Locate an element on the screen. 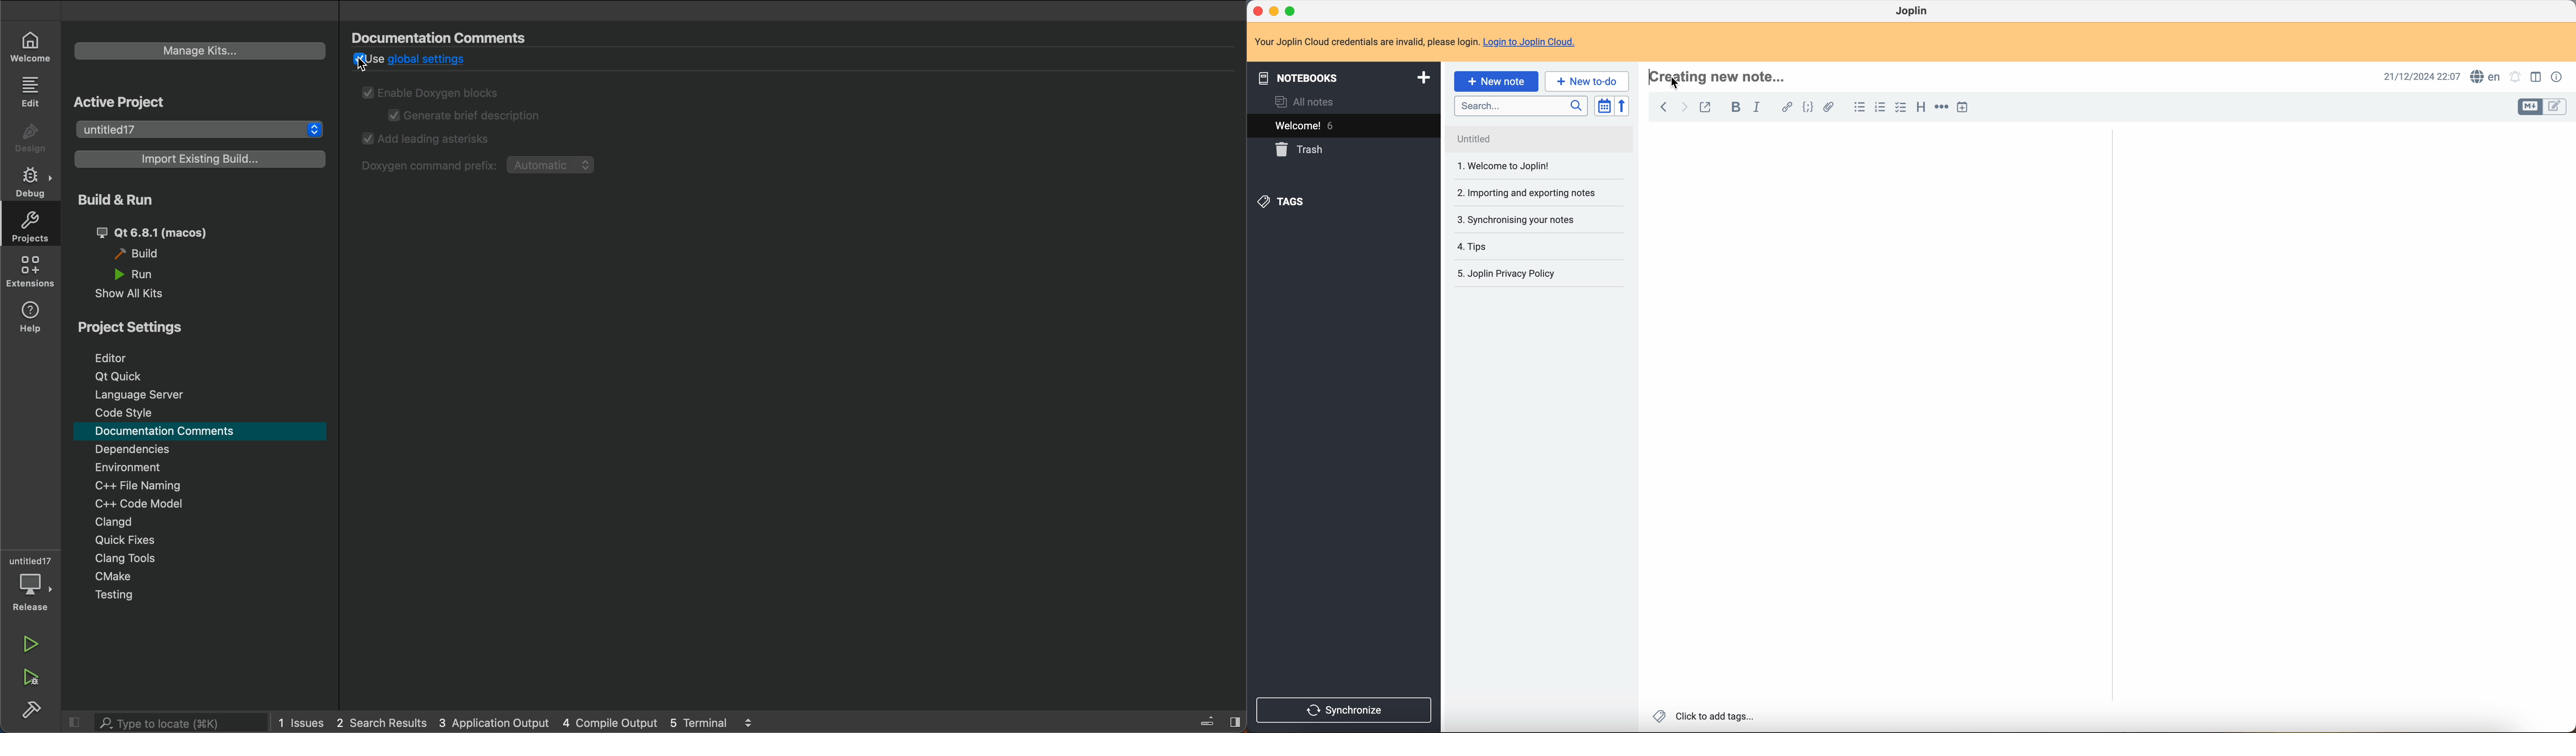 This screenshot has height=756, width=2576. importing and exporting notes is located at coordinates (1526, 166).